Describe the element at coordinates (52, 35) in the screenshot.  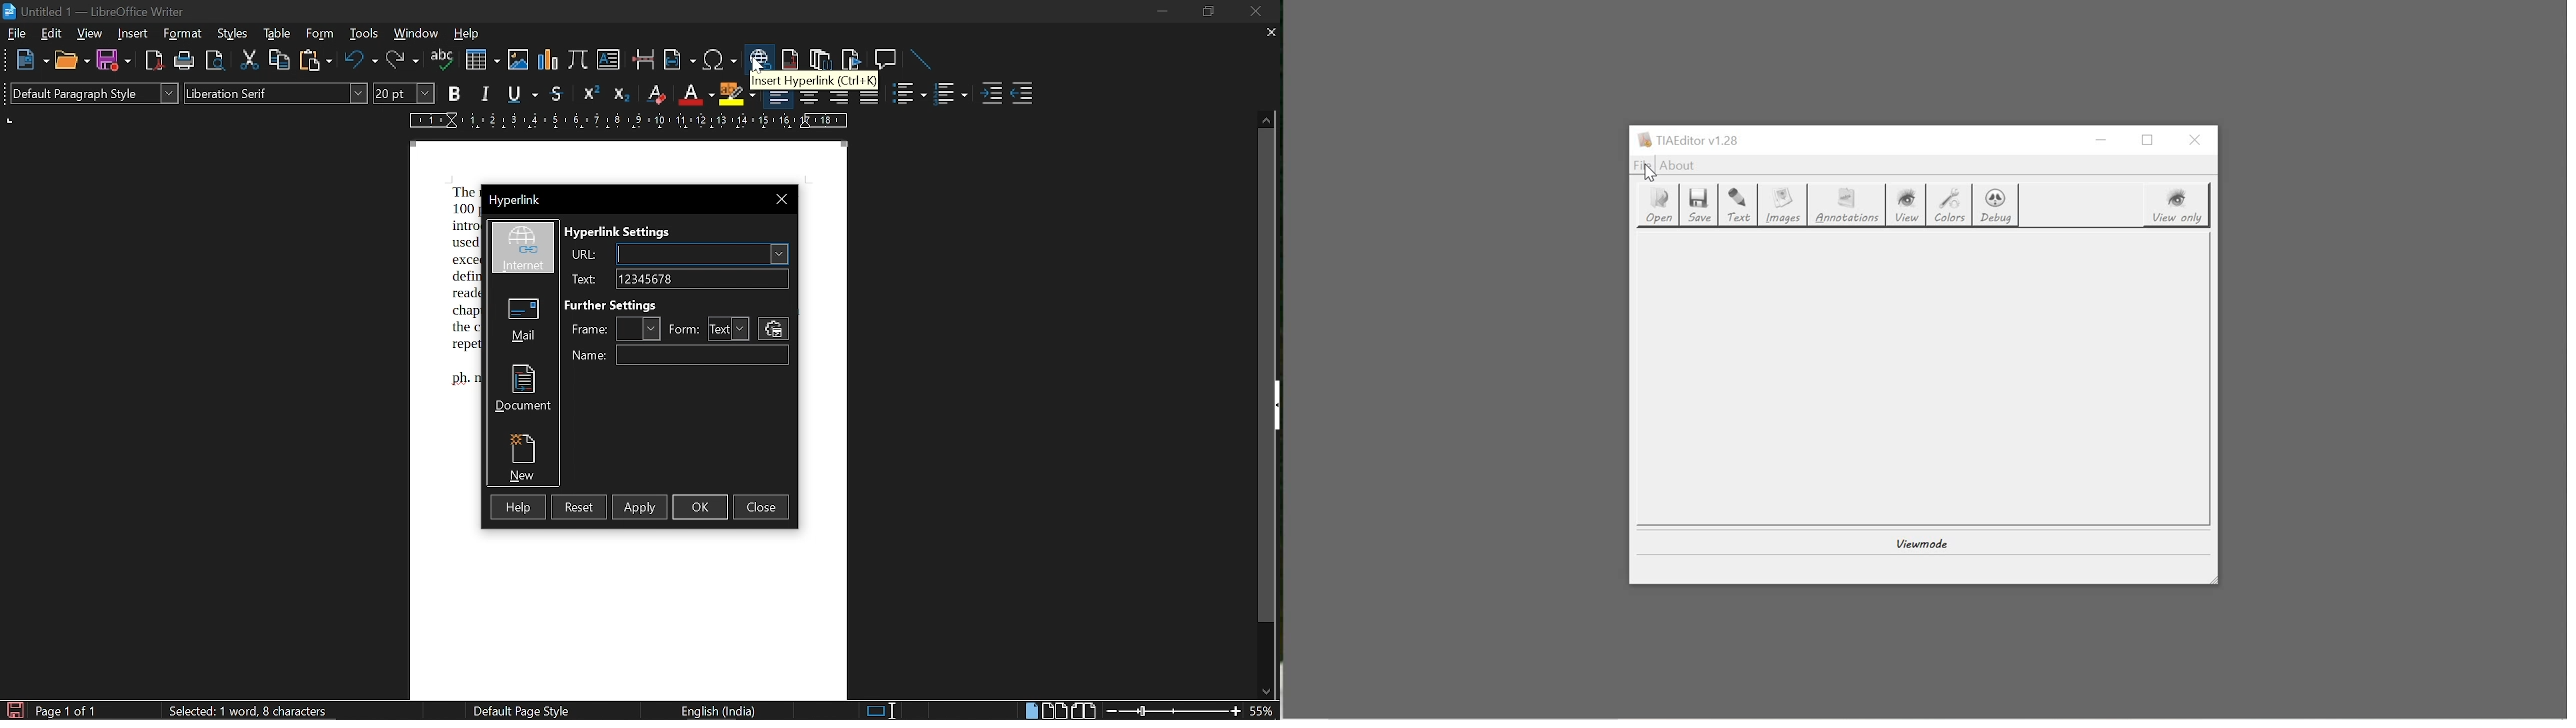
I see `edit` at that location.